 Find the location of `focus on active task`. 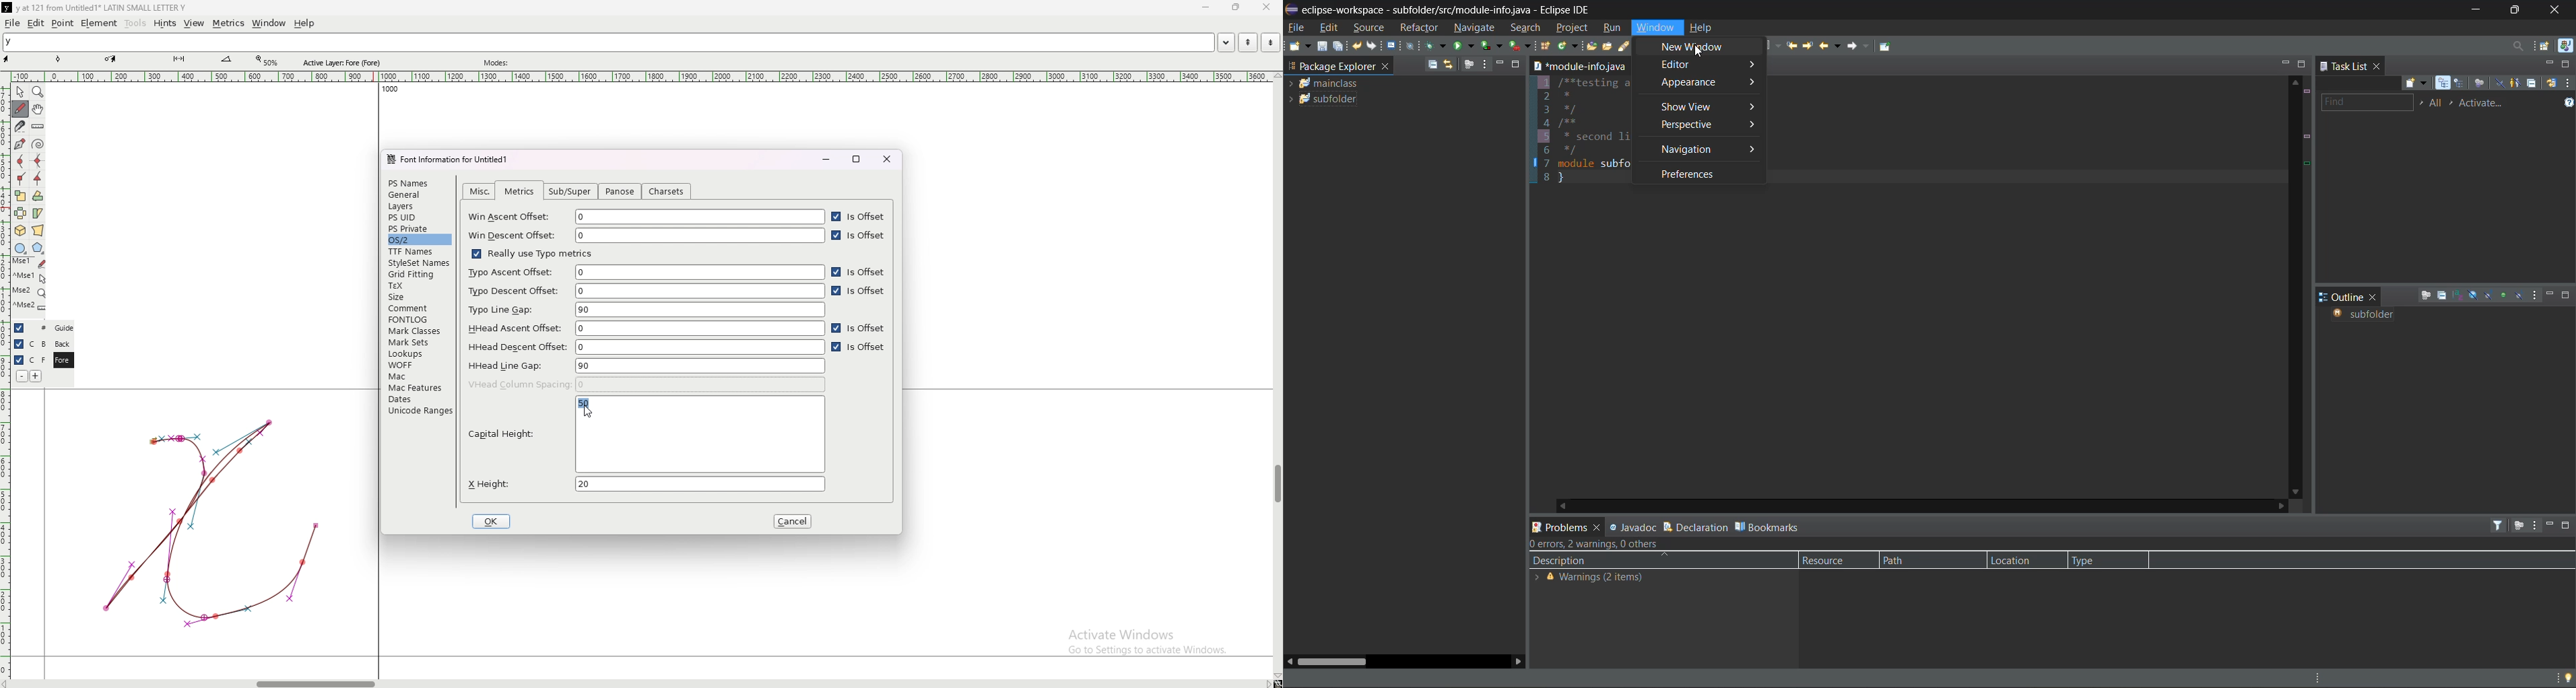

focus on active task is located at coordinates (1469, 65).